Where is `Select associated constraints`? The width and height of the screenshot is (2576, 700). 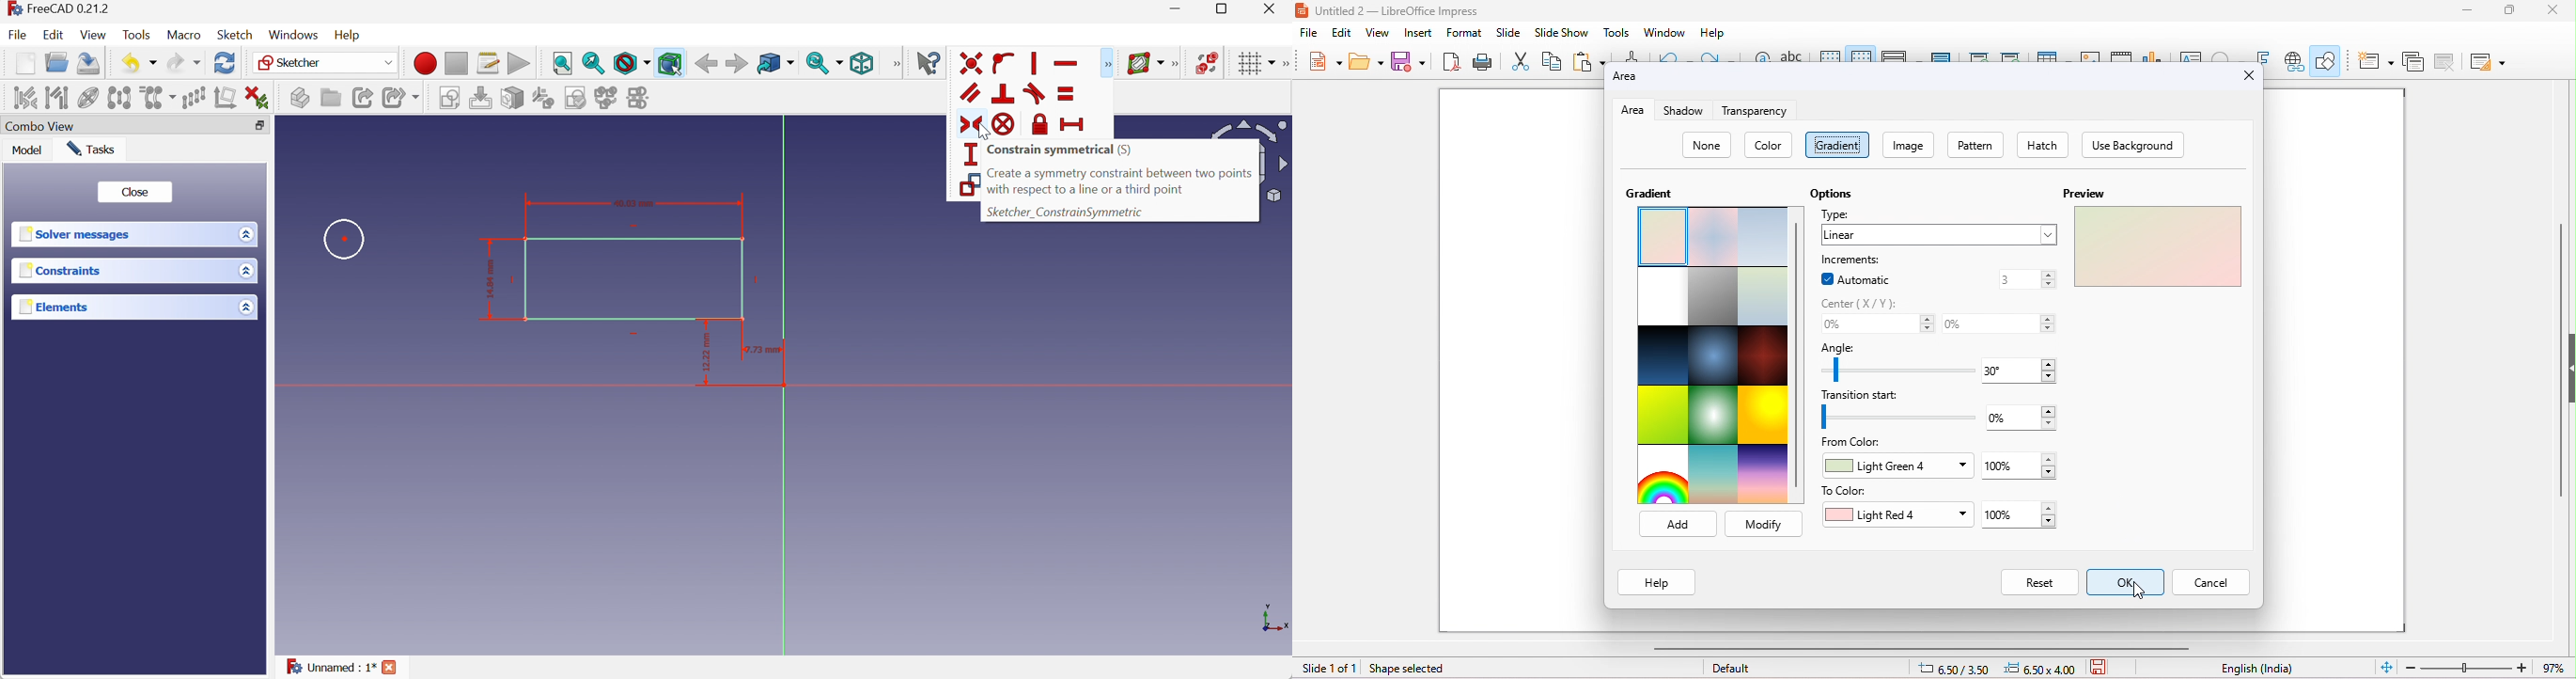 Select associated constraints is located at coordinates (24, 96).